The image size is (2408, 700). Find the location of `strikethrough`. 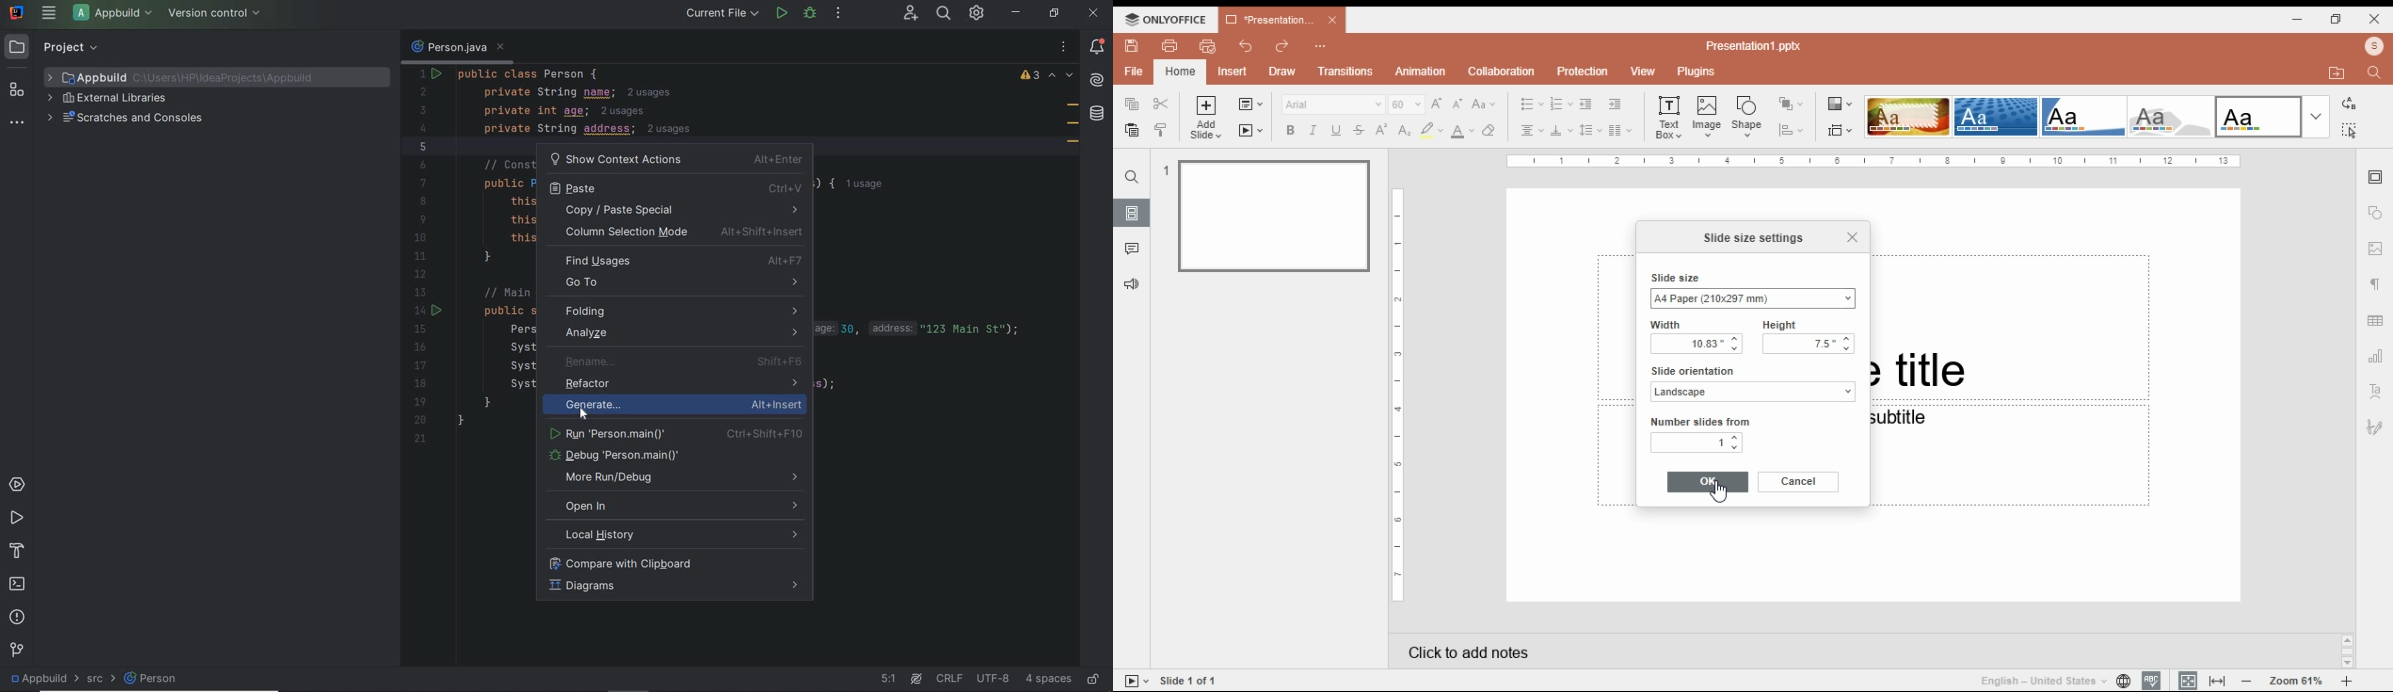

strikethrough is located at coordinates (1359, 130).